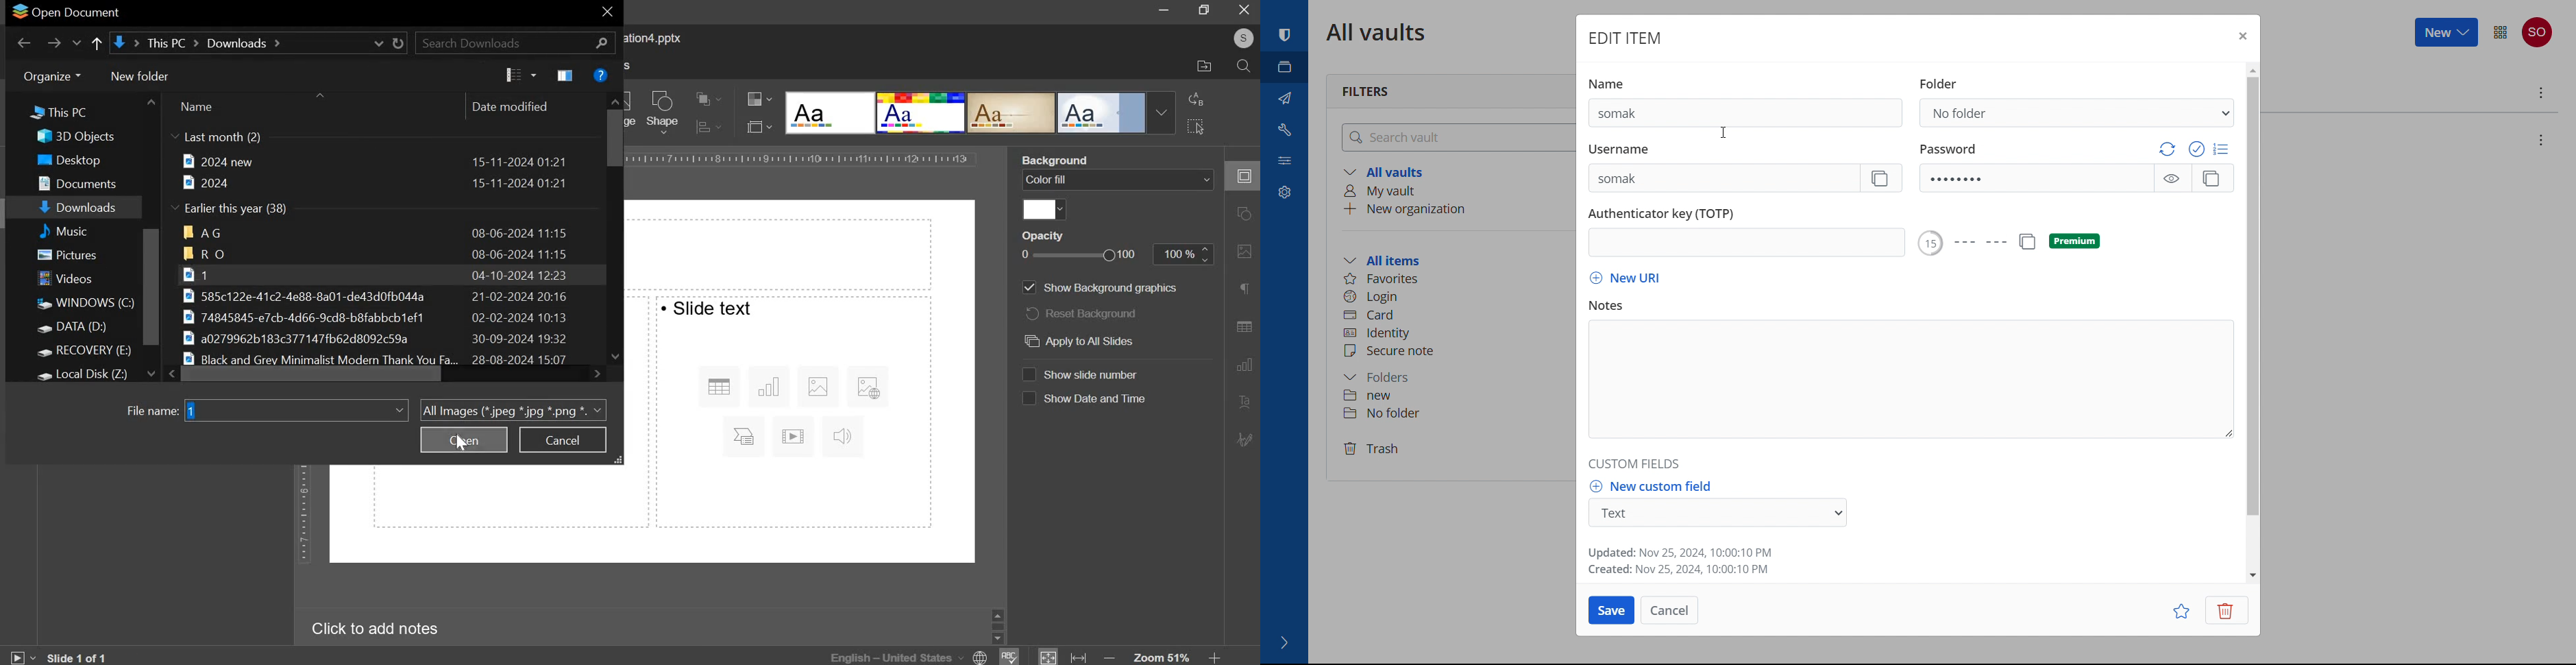 The image size is (2576, 672). I want to click on change color theme, so click(754, 100).